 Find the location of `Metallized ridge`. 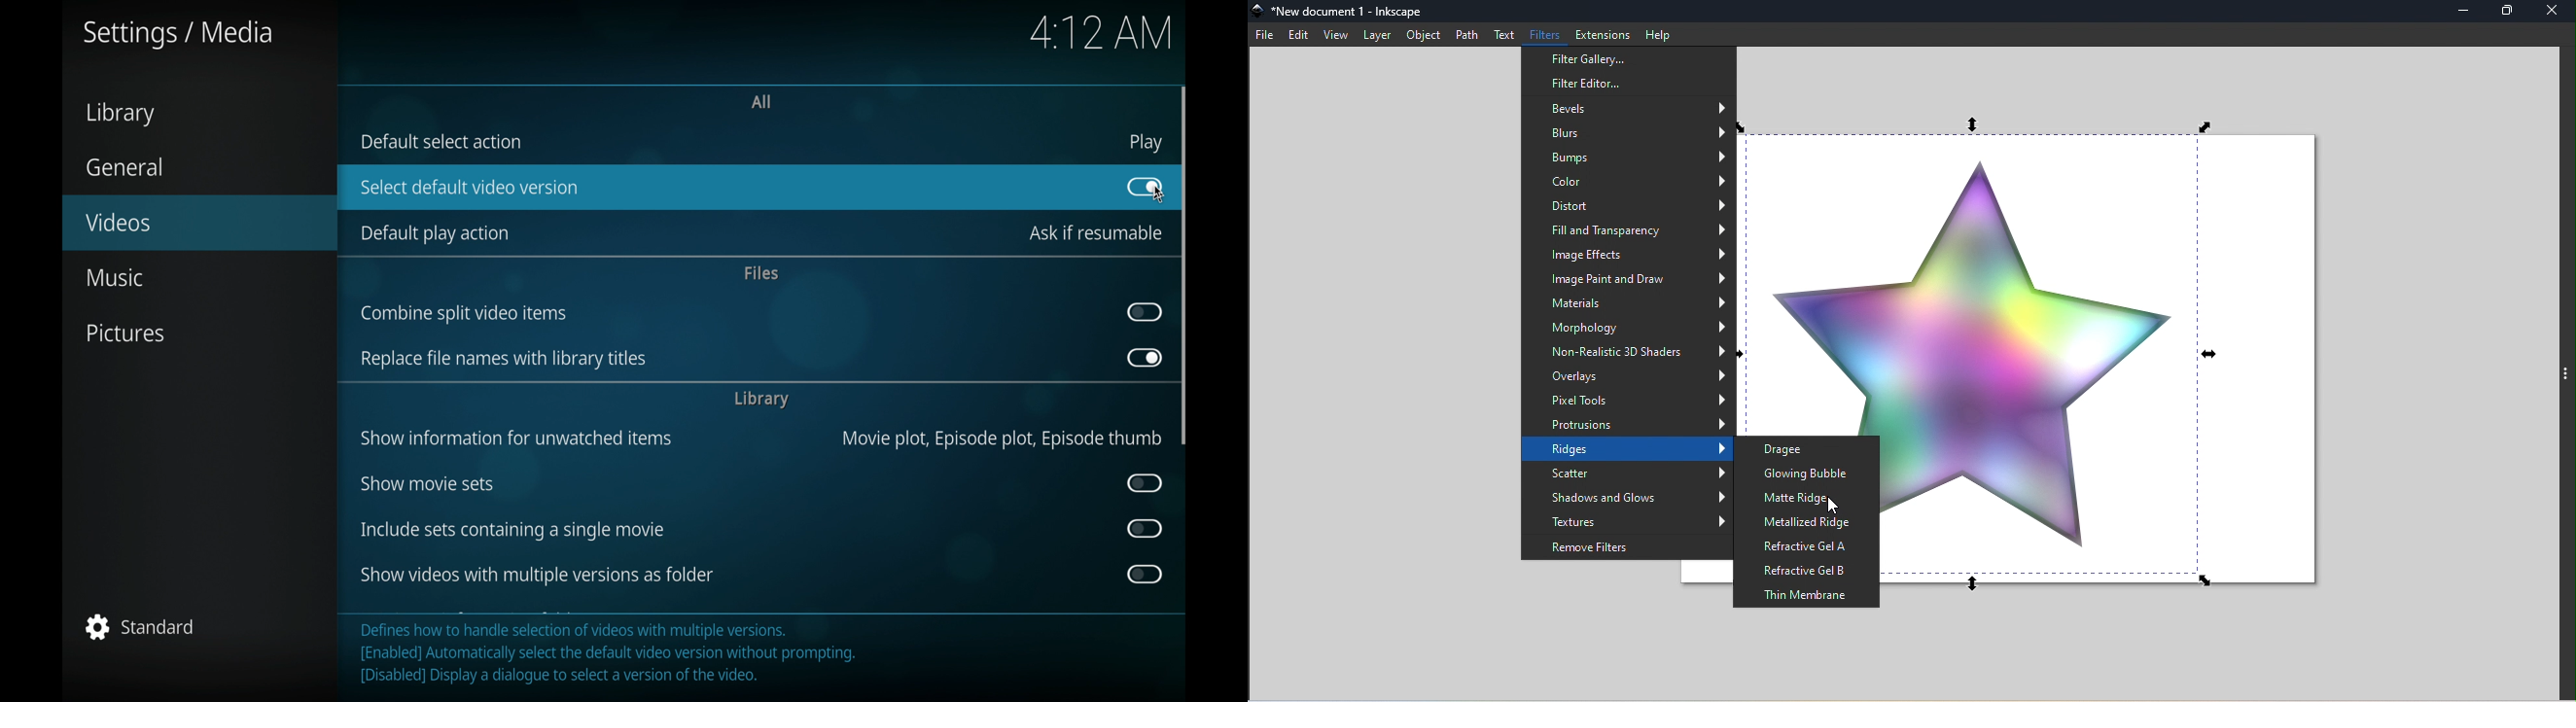

Metallized ridge is located at coordinates (1807, 522).